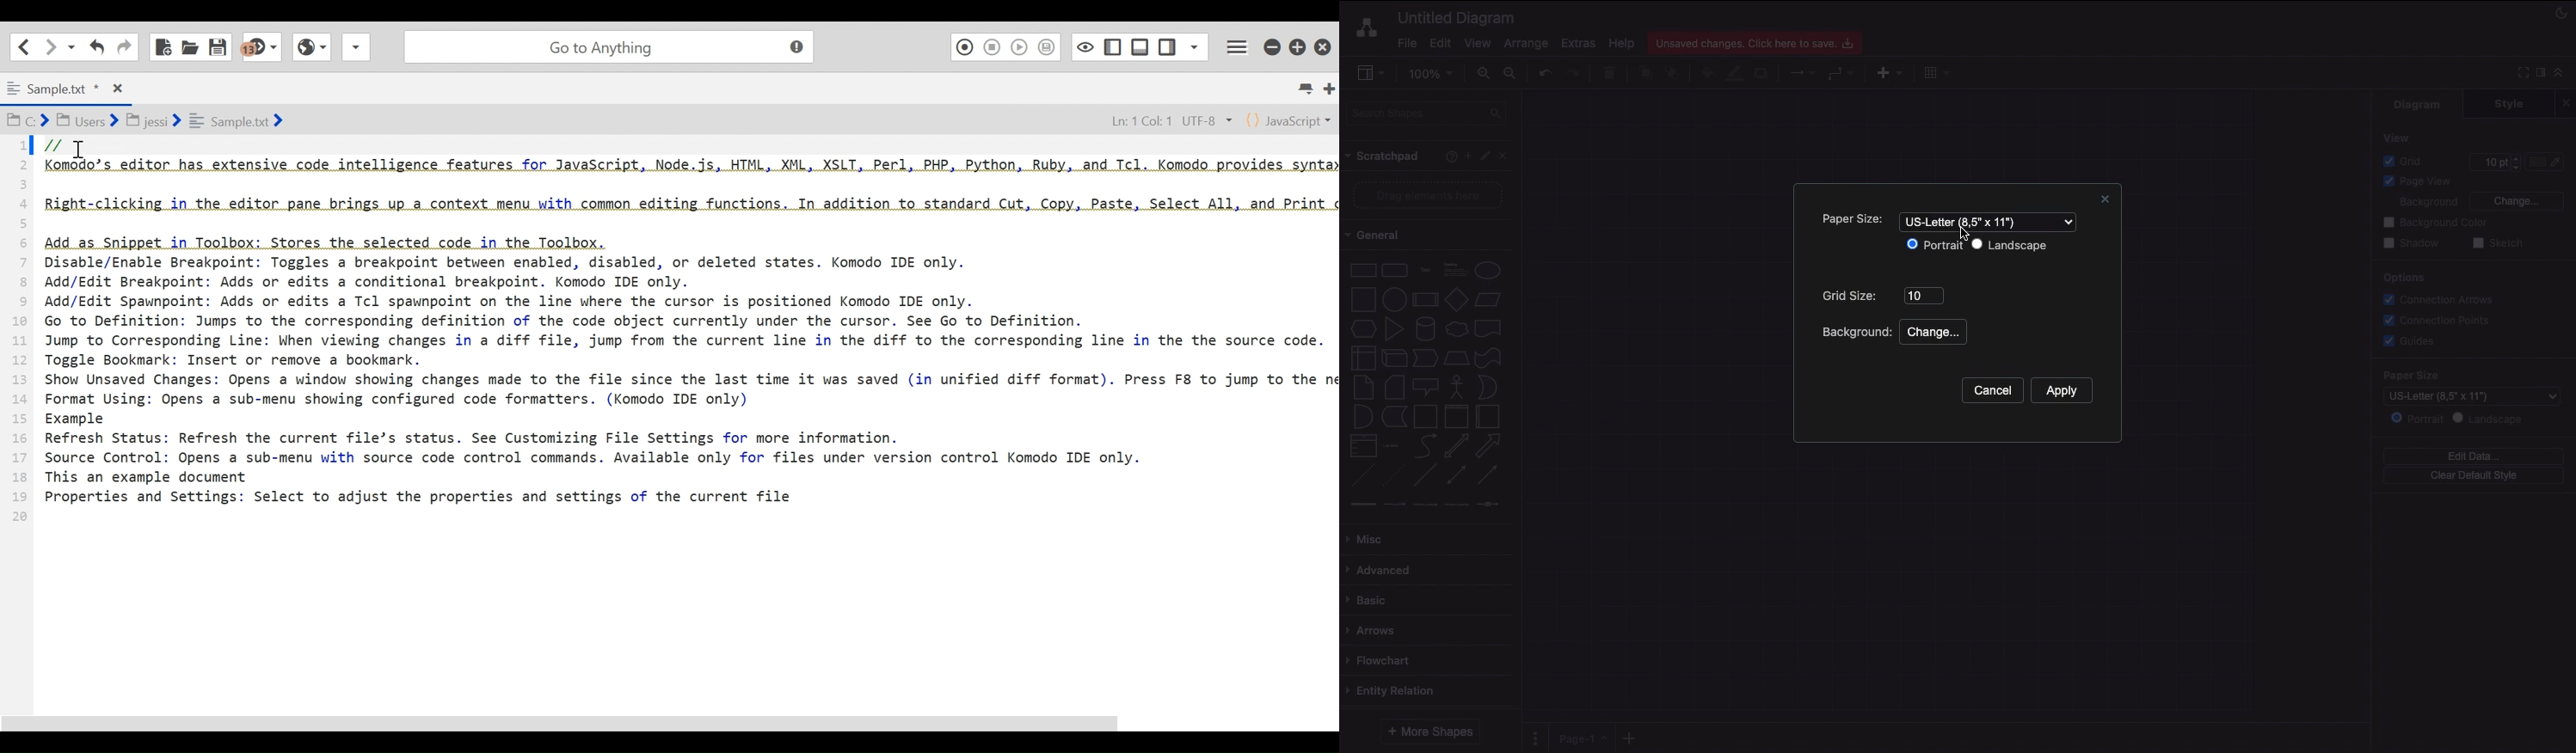 The width and height of the screenshot is (2576, 756). I want to click on Parallelogram, so click(1489, 300).